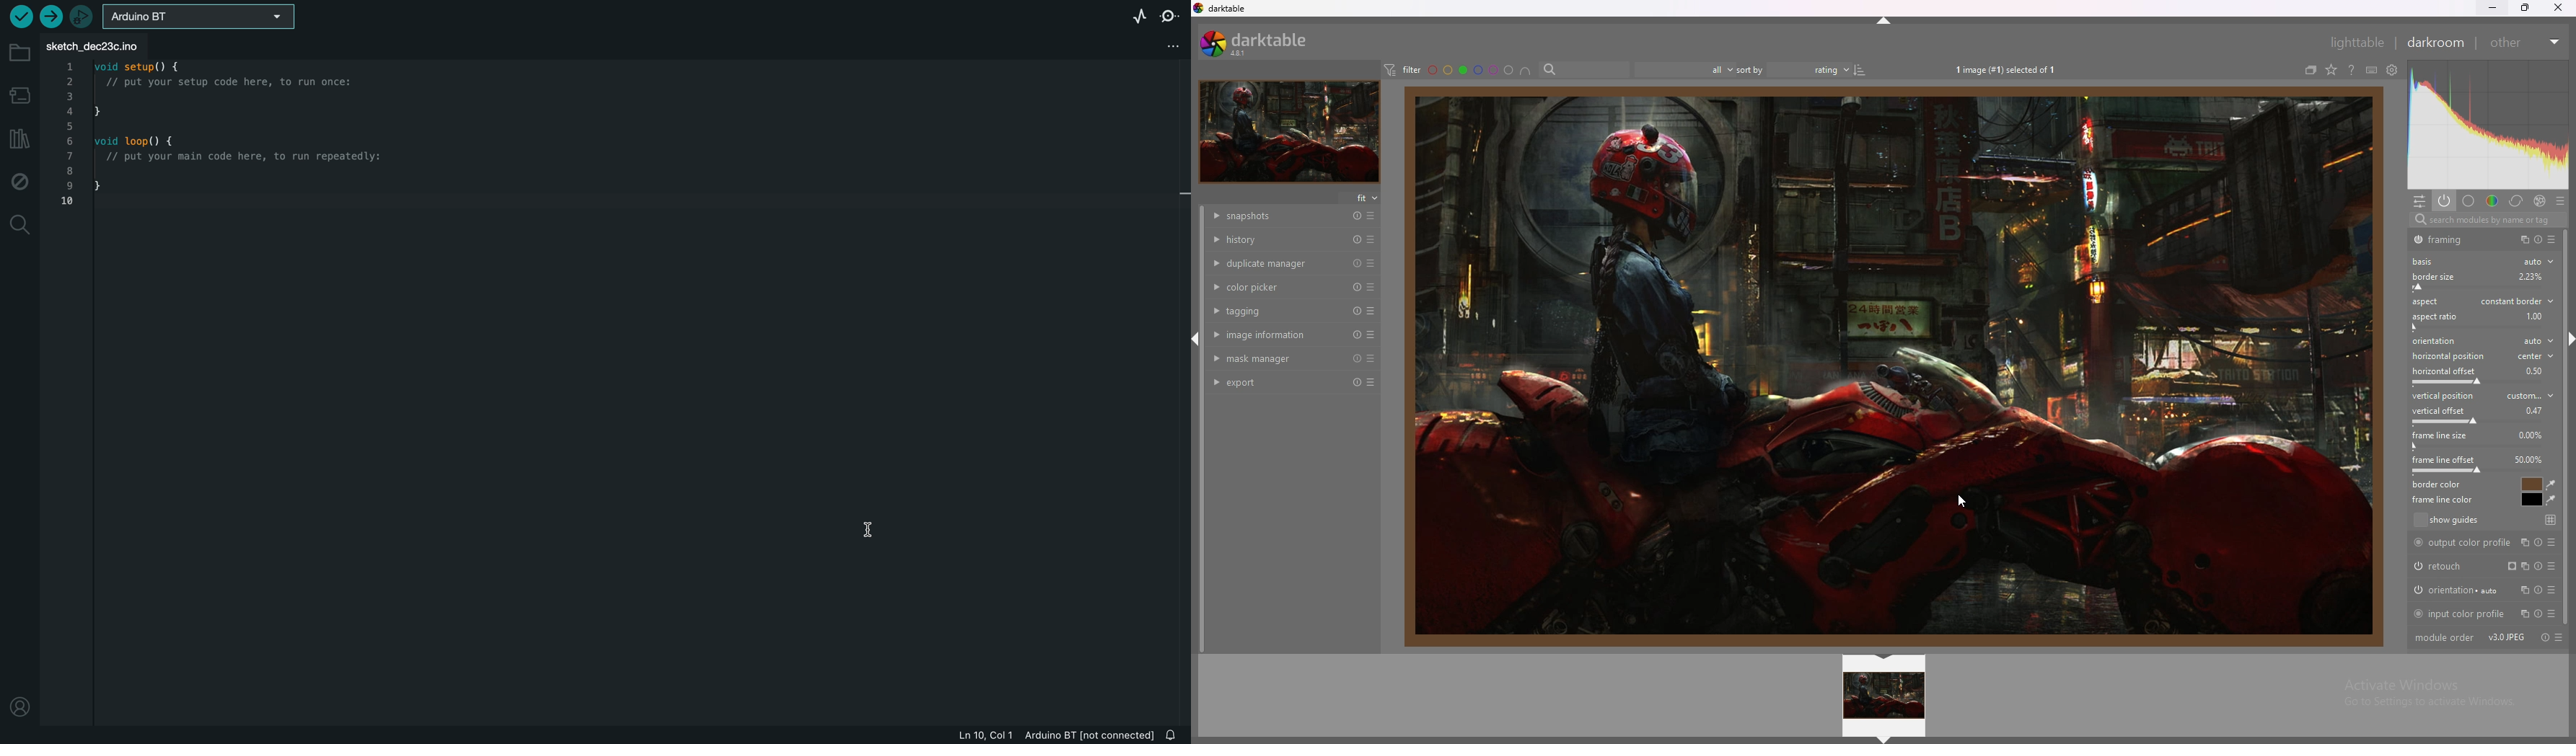 The height and width of the screenshot is (756, 2576). I want to click on hide , so click(1884, 659).